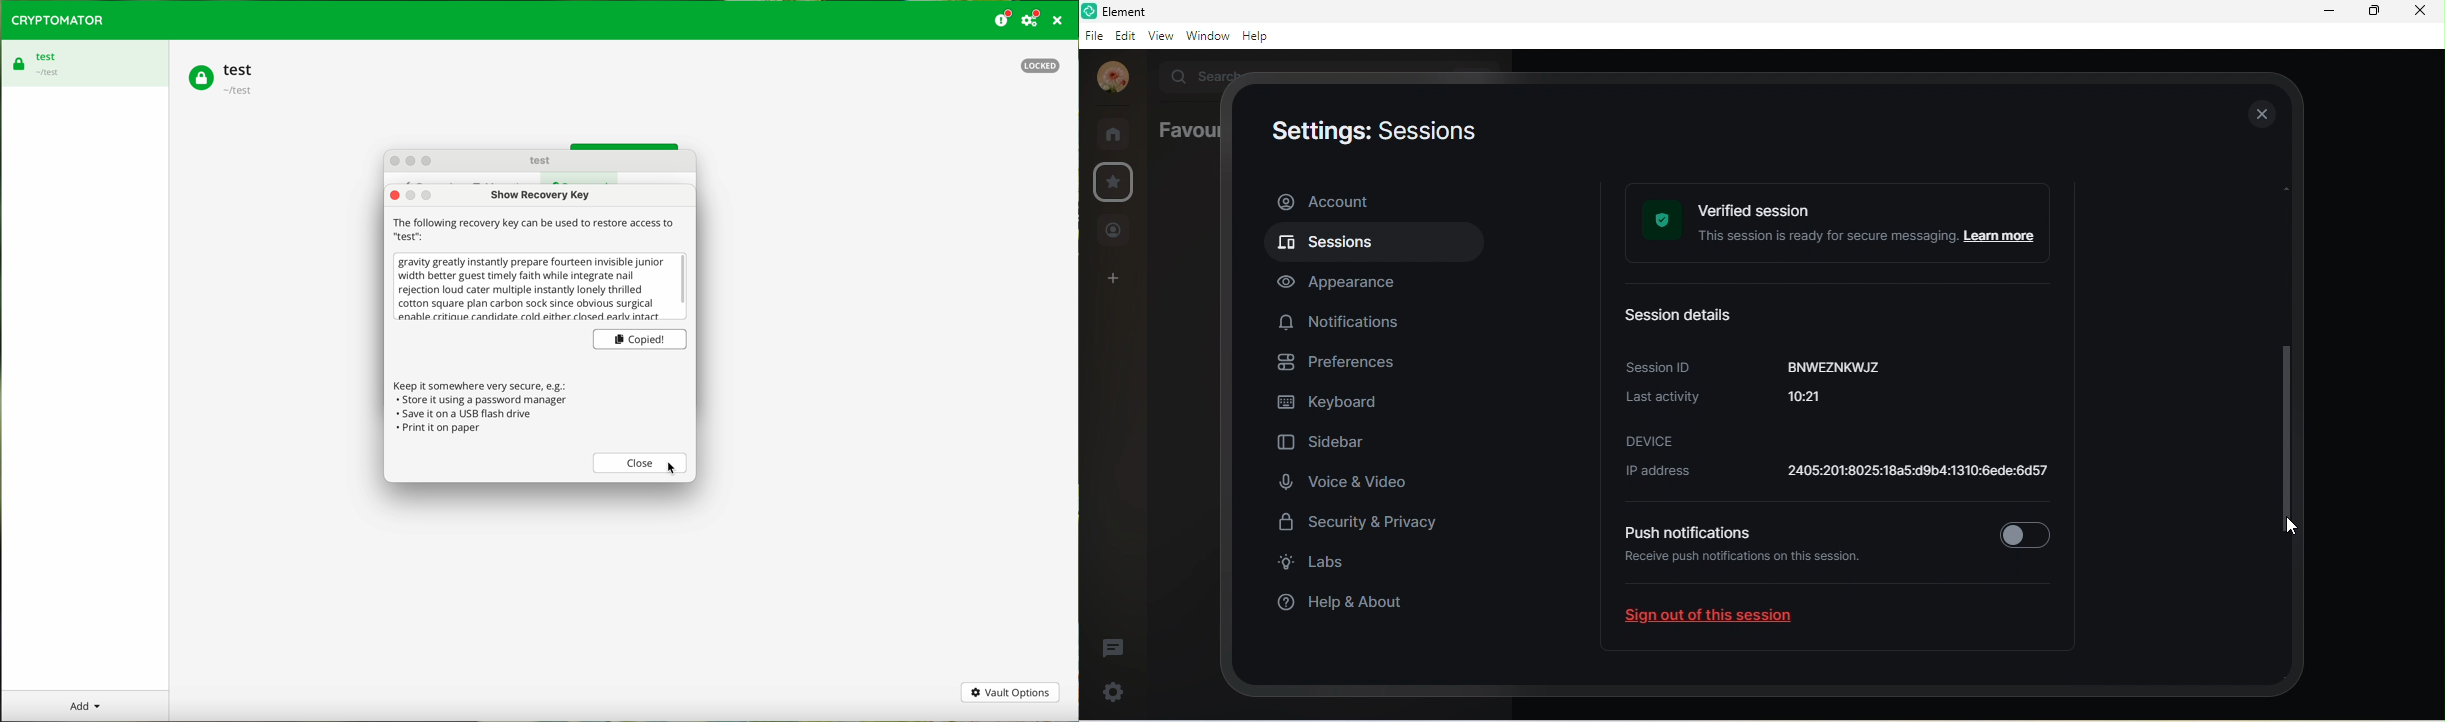 The height and width of the screenshot is (728, 2464). Describe the element at coordinates (1844, 225) in the screenshot. I see `verified session` at that location.